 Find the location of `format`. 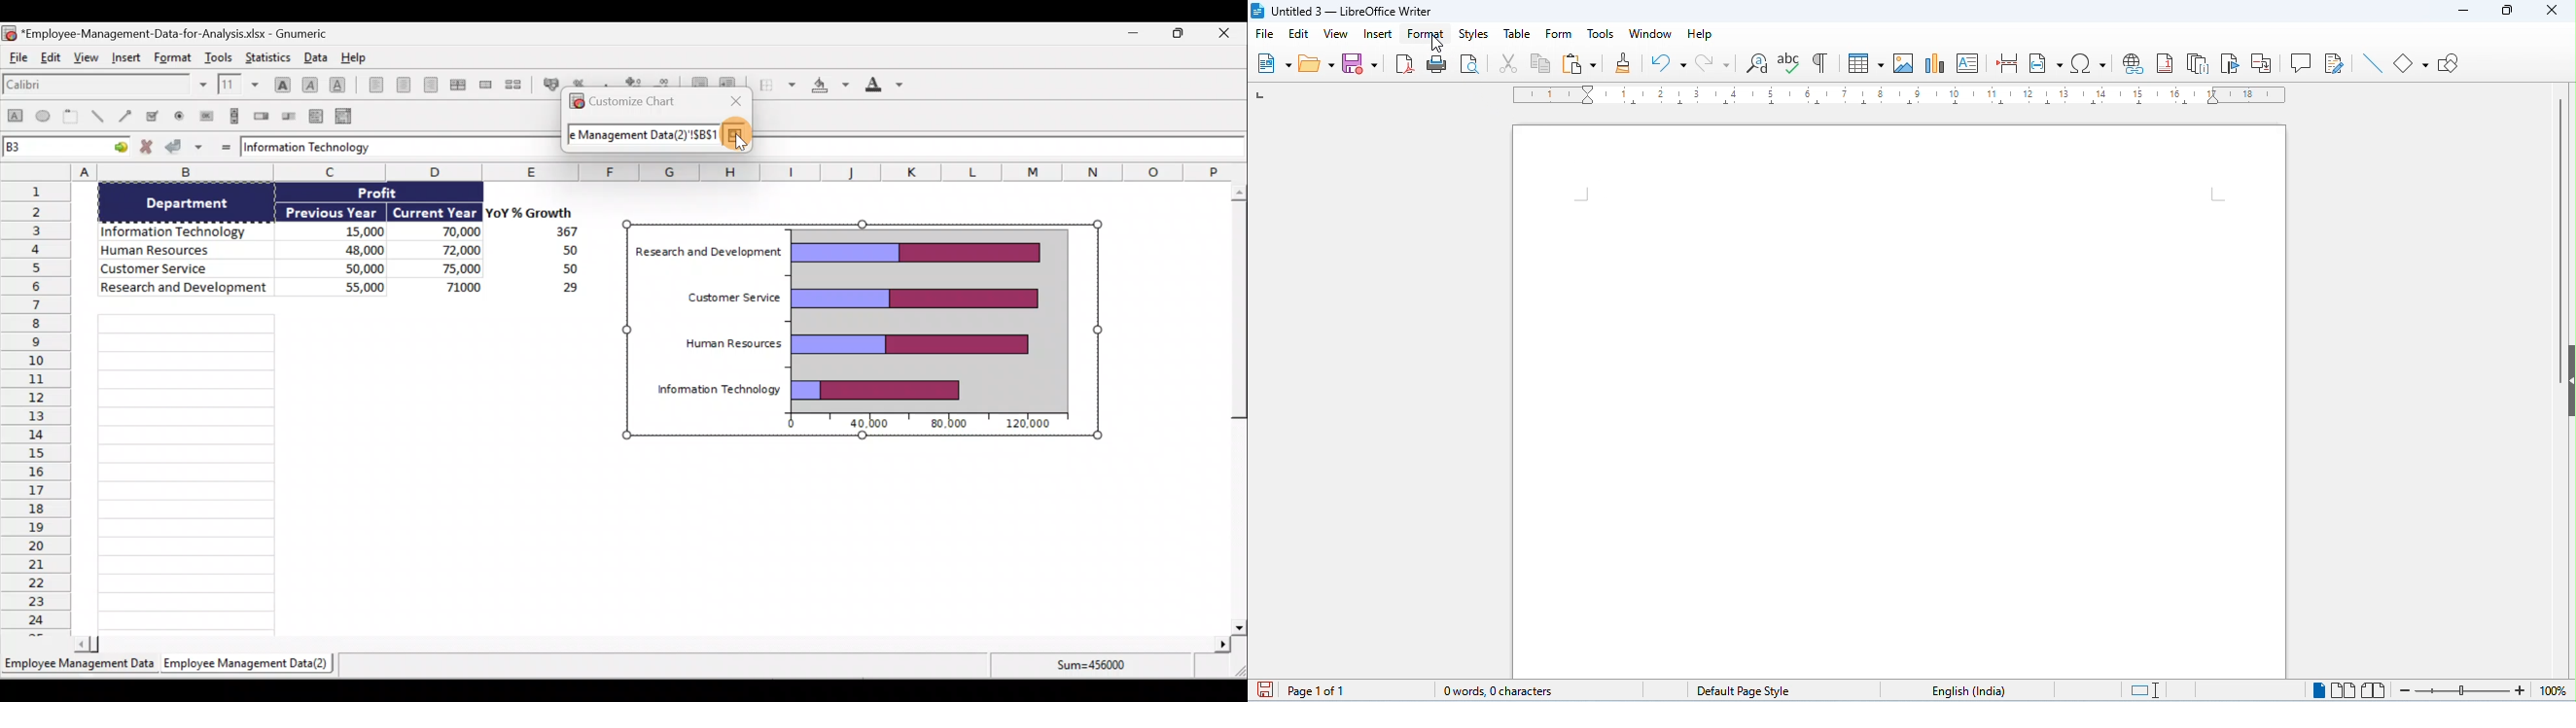

format is located at coordinates (1424, 35).